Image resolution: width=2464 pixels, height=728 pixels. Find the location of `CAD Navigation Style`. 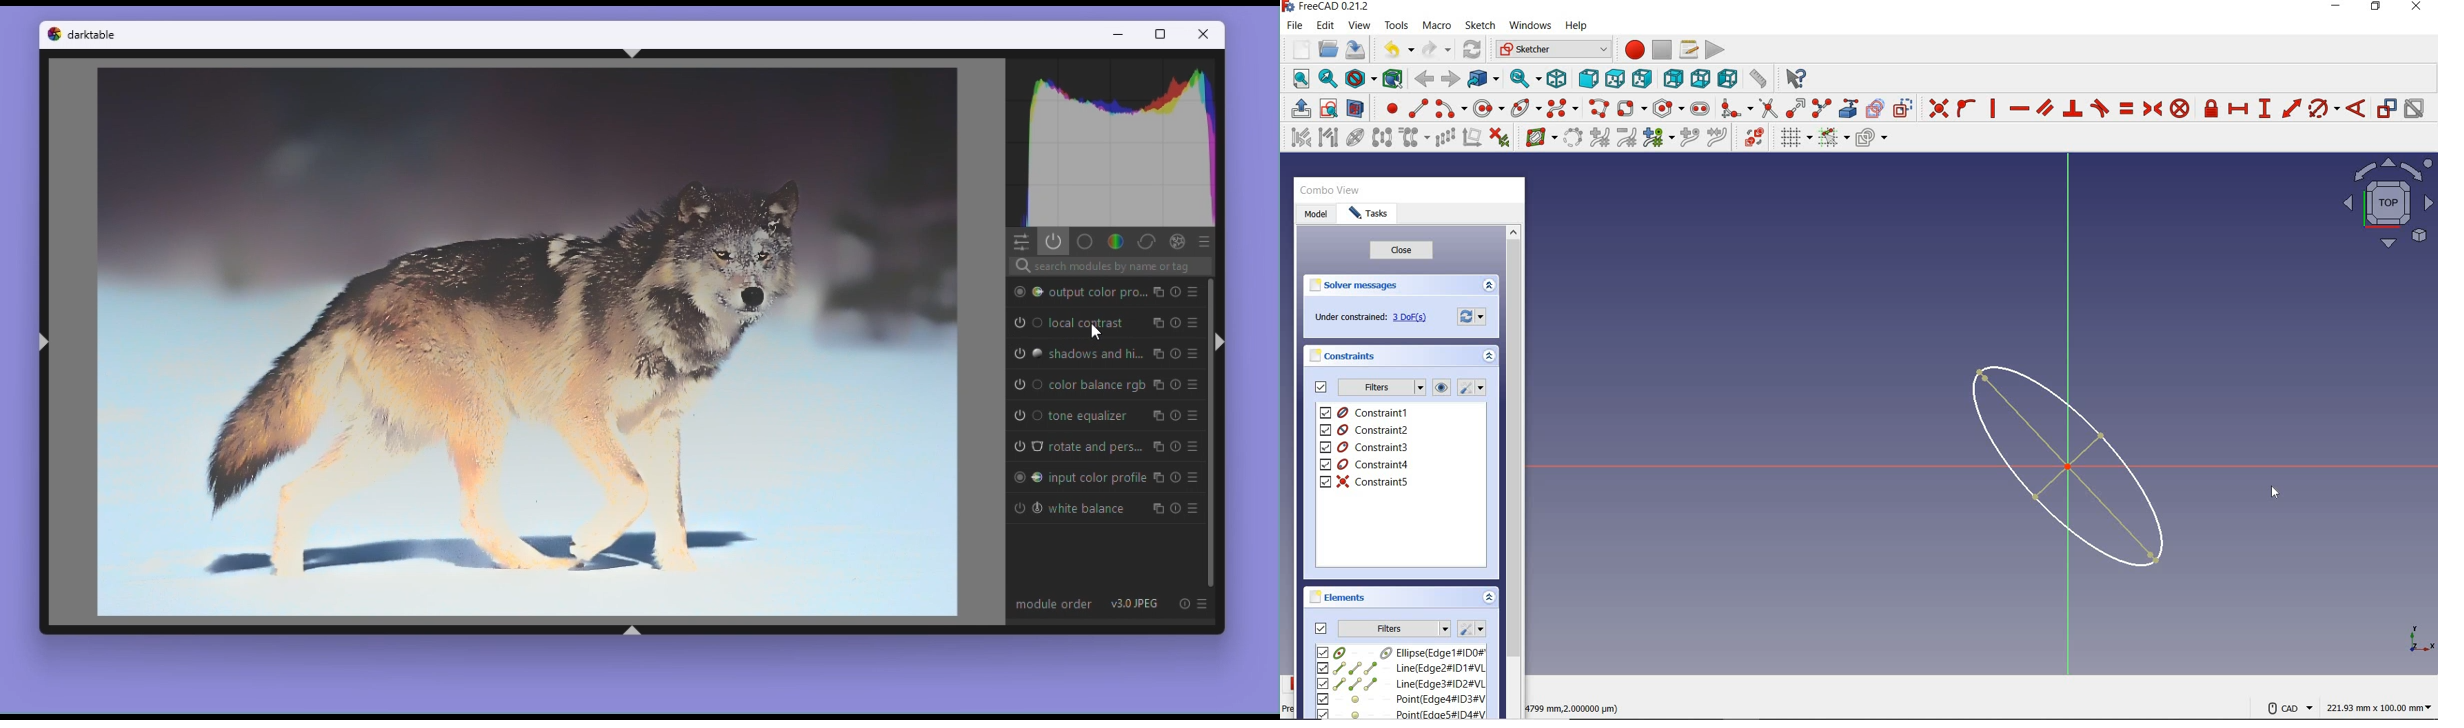

CAD Navigation Style is located at coordinates (2287, 706).